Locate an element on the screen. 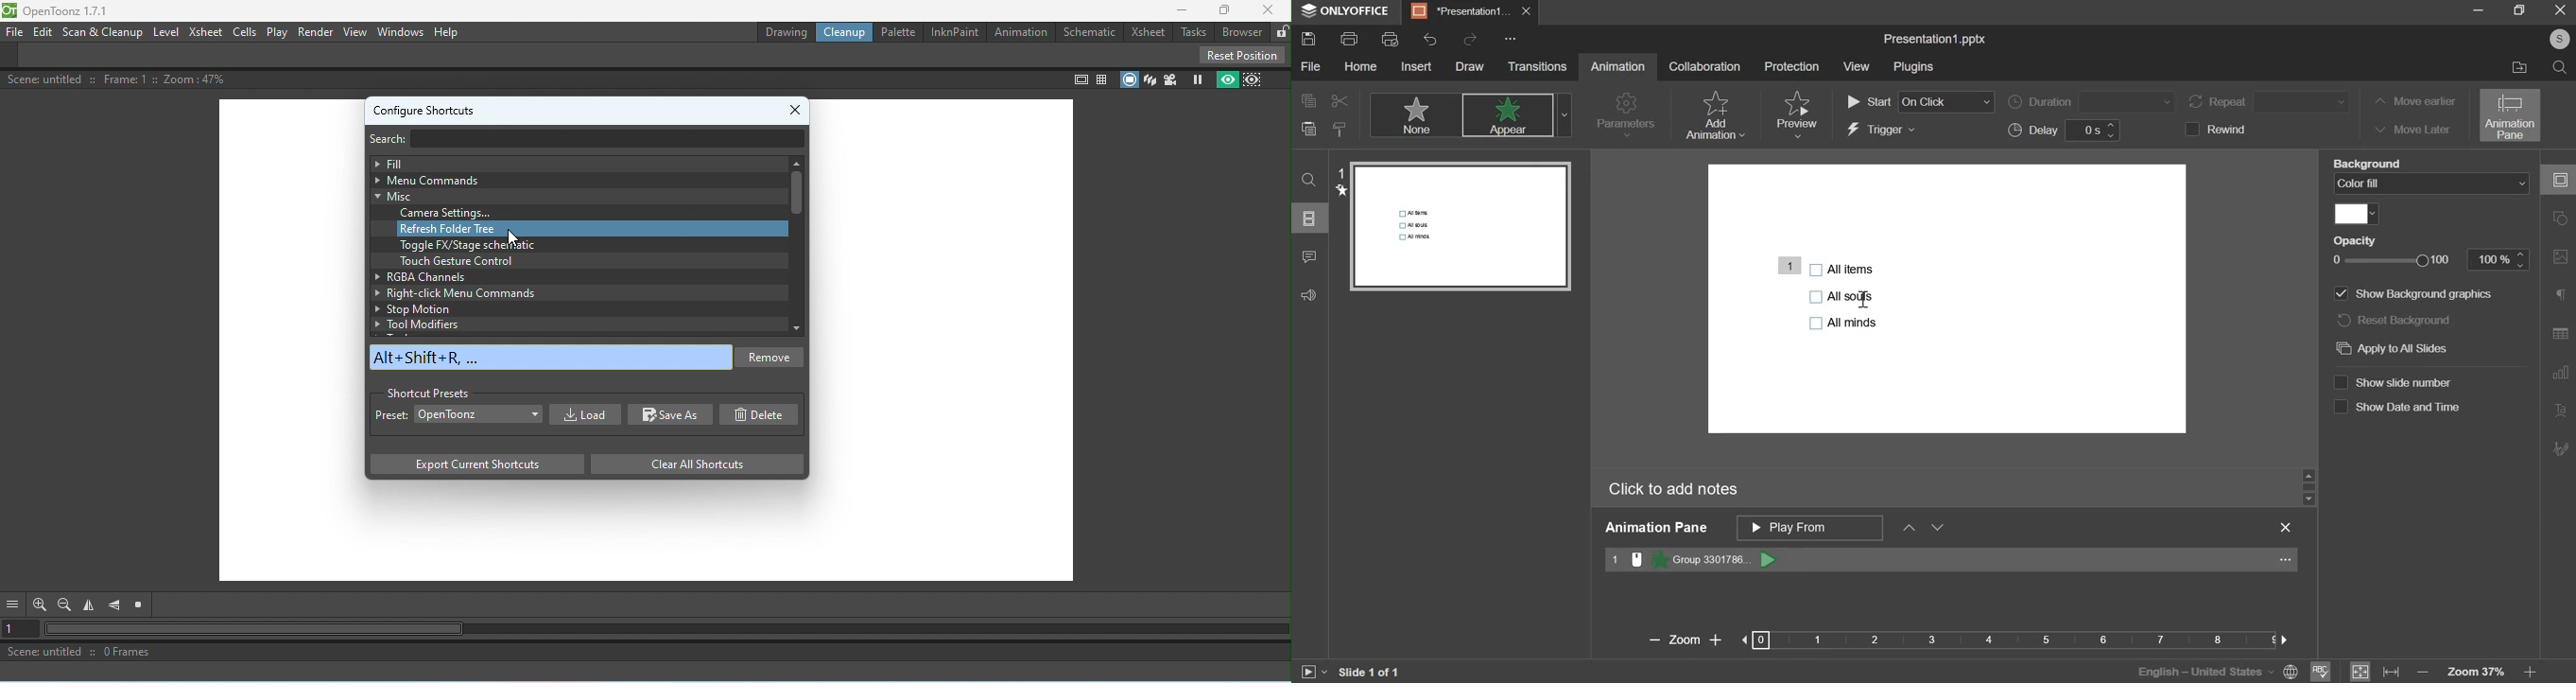 Image resolution: width=2576 pixels, height=700 pixels. save is located at coordinates (1307, 38).